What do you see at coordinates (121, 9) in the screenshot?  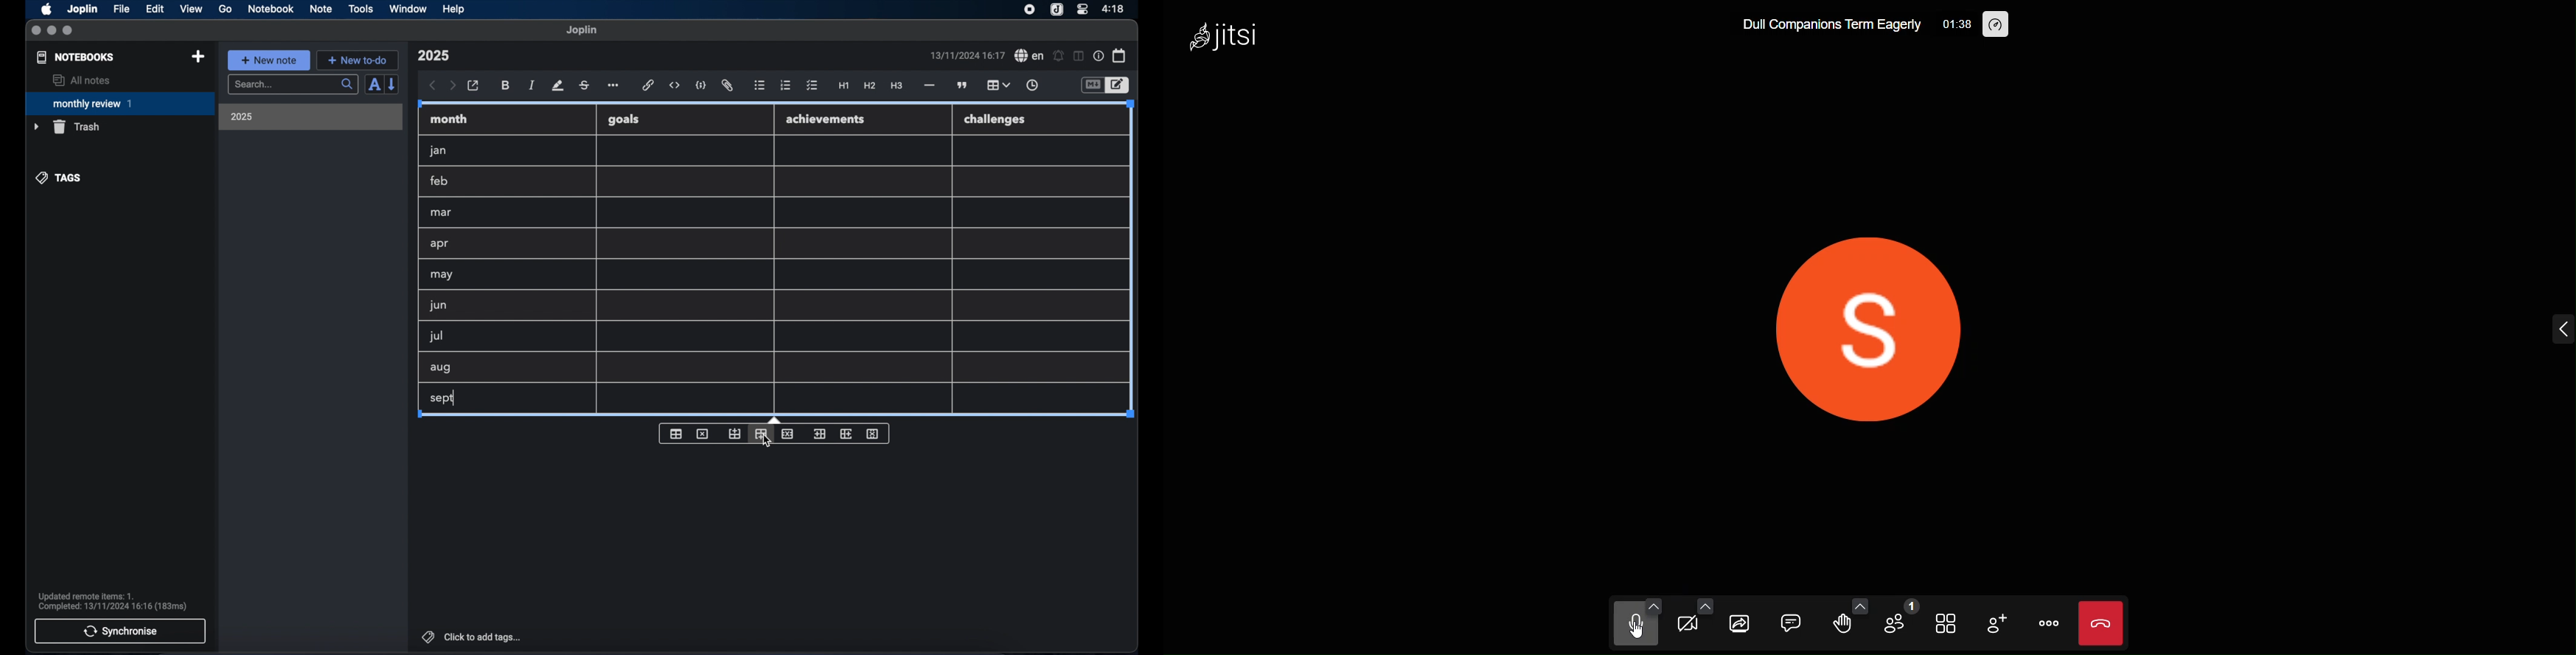 I see `file` at bounding box center [121, 9].